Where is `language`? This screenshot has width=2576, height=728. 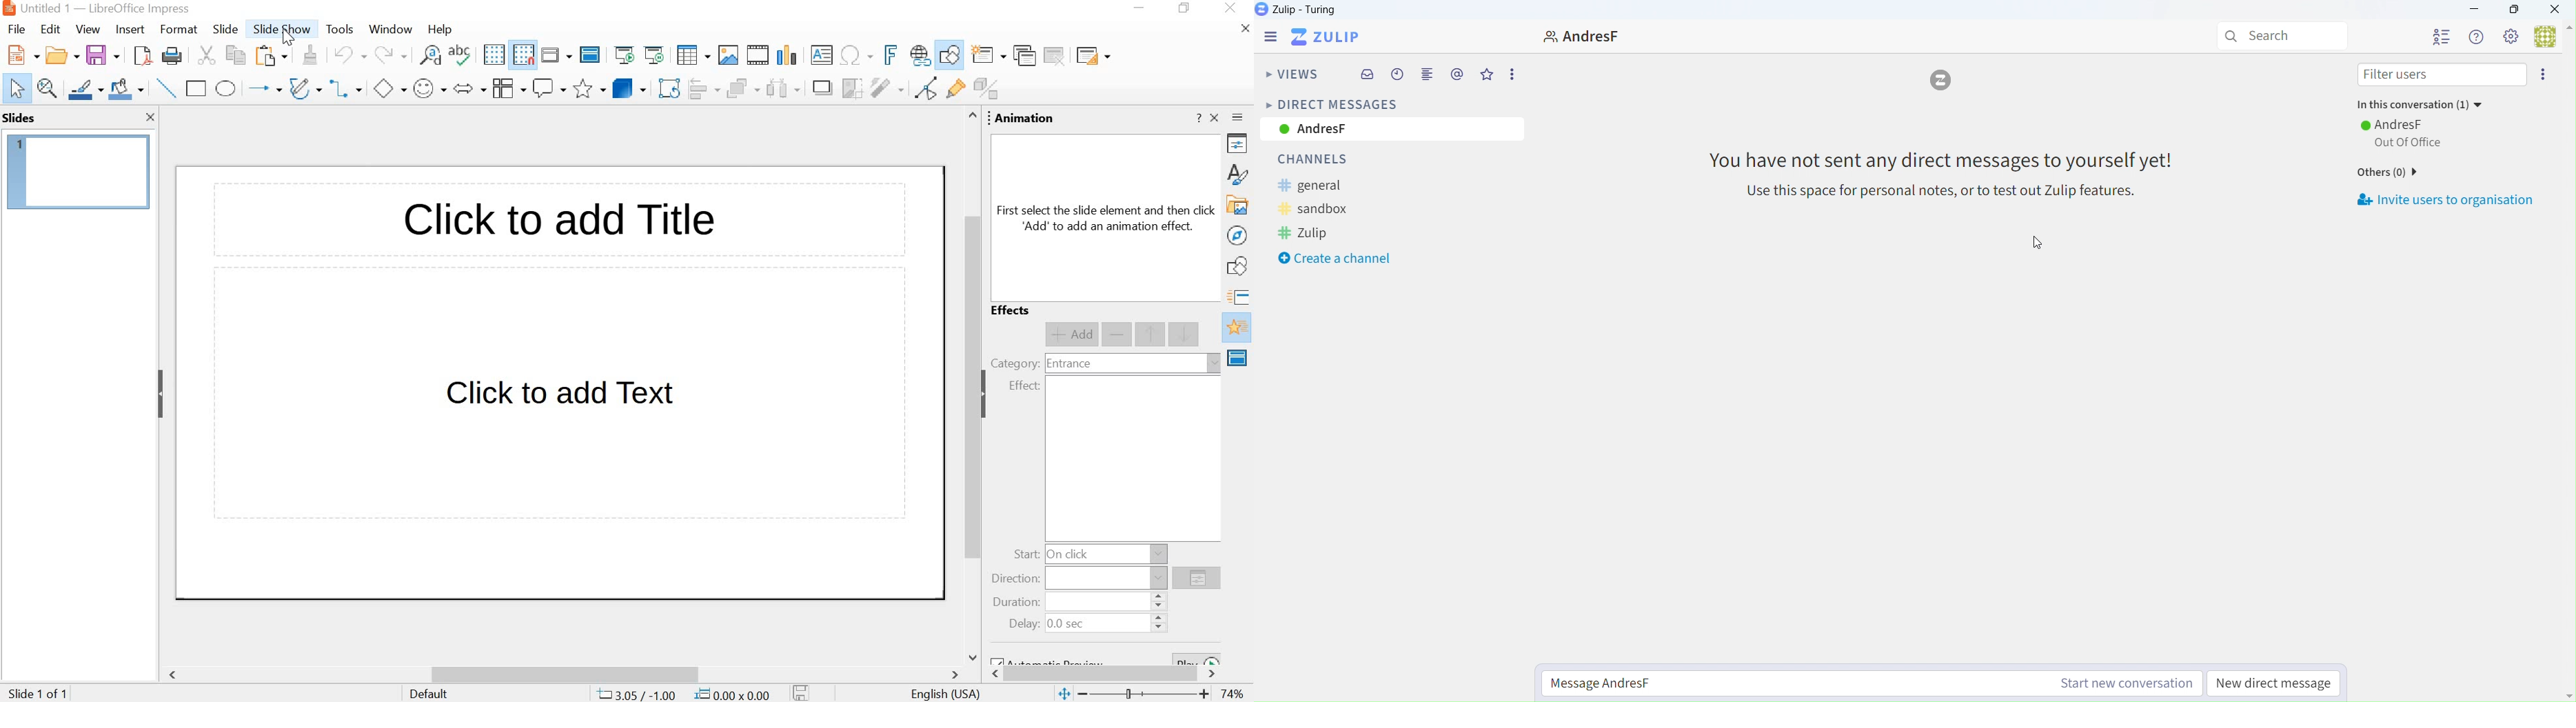
language is located at coordinates (947, 695).